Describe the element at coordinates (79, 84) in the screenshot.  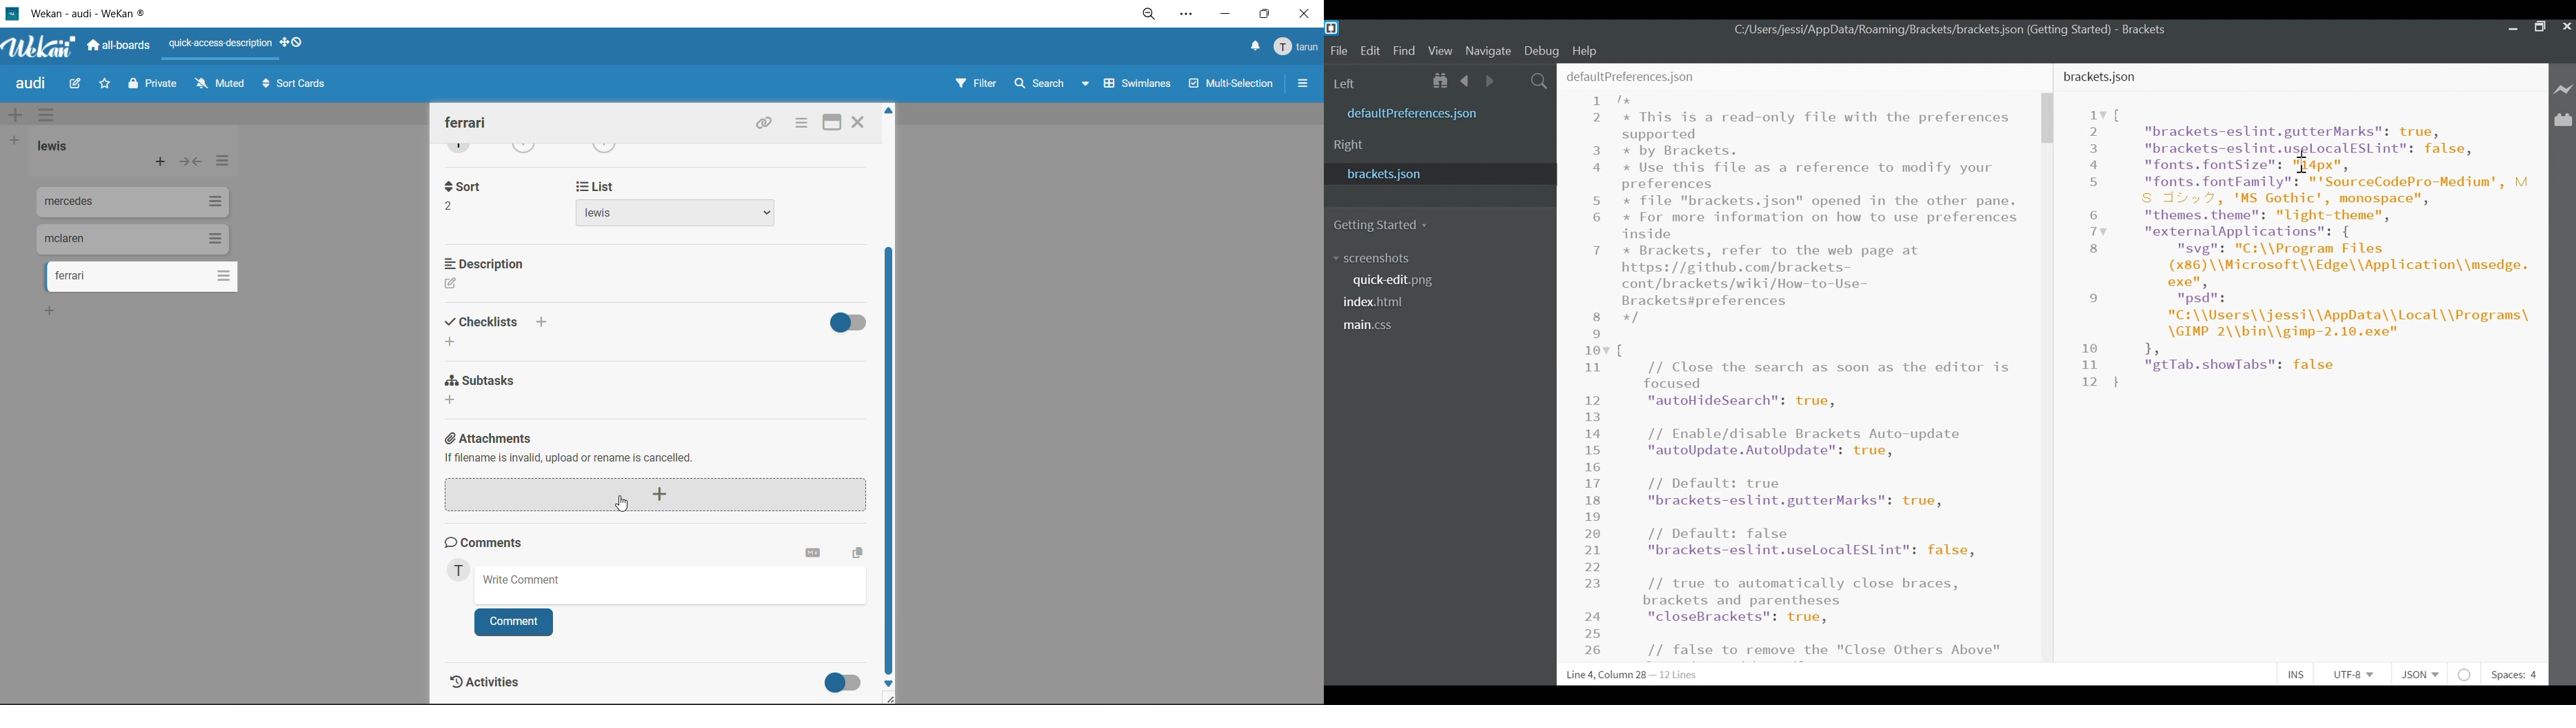
I see `edit` at that location.